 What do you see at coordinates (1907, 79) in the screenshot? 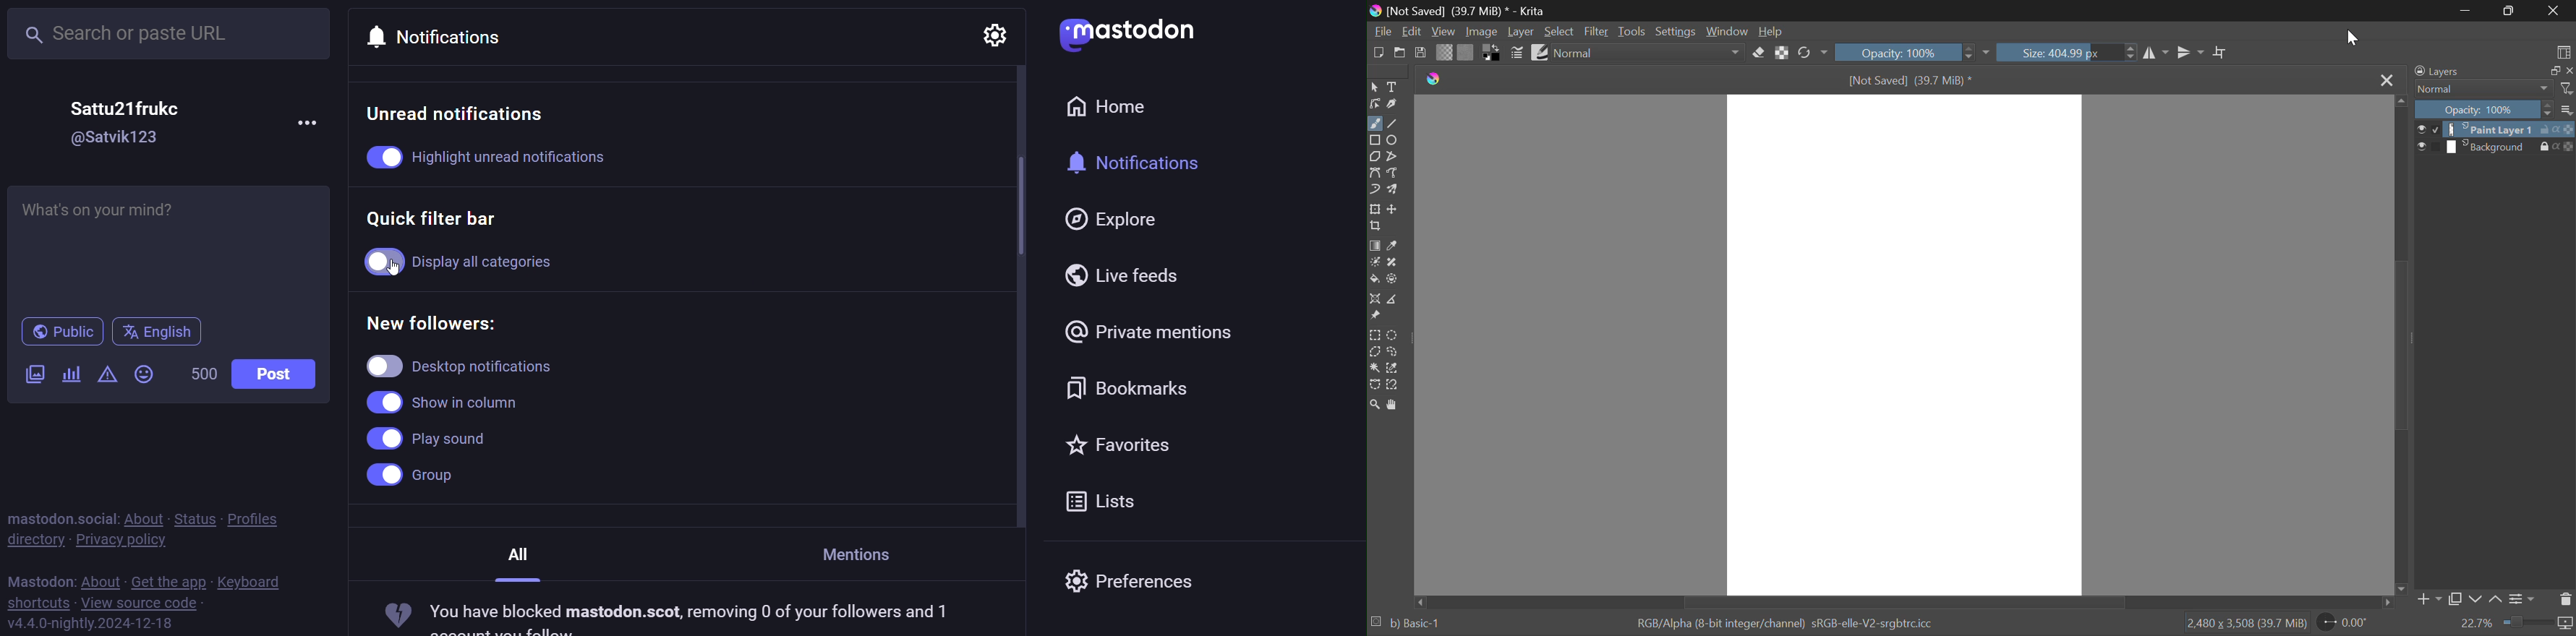
I see `(Not Saved) (39,7 MB)* ` at bounding box center [1907, 79].